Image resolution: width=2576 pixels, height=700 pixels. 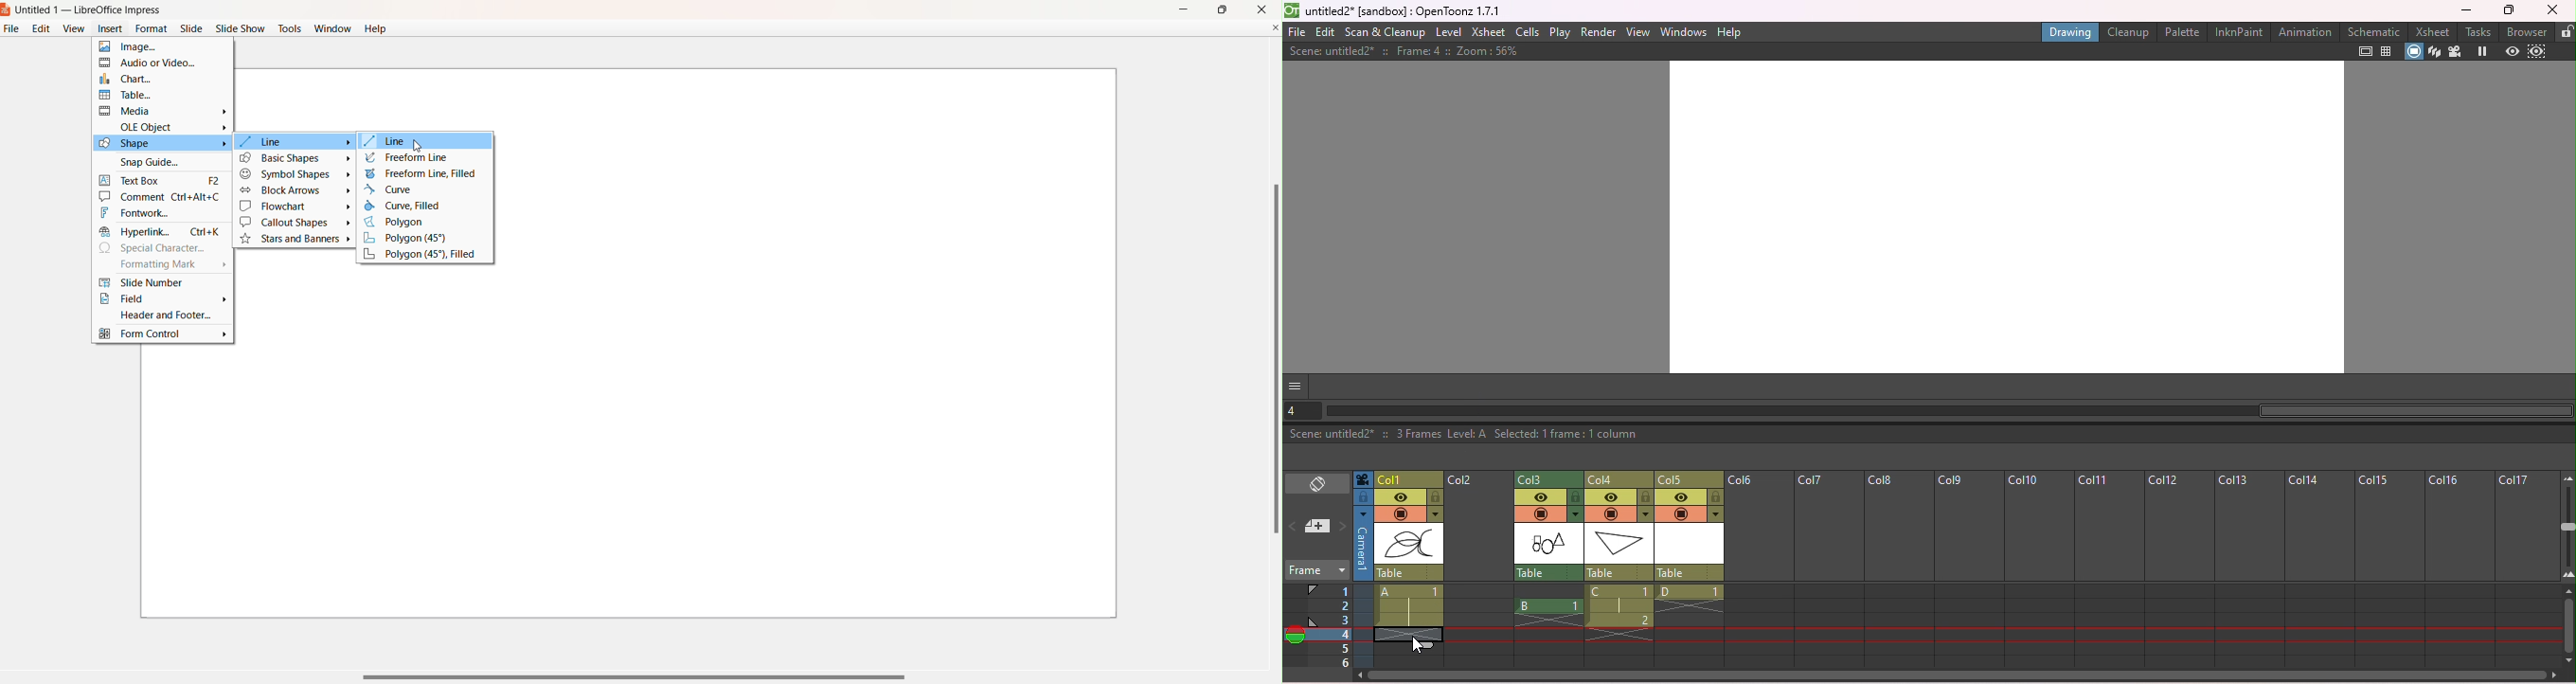 I want to click on tasks, so click(x=2480, y=31).